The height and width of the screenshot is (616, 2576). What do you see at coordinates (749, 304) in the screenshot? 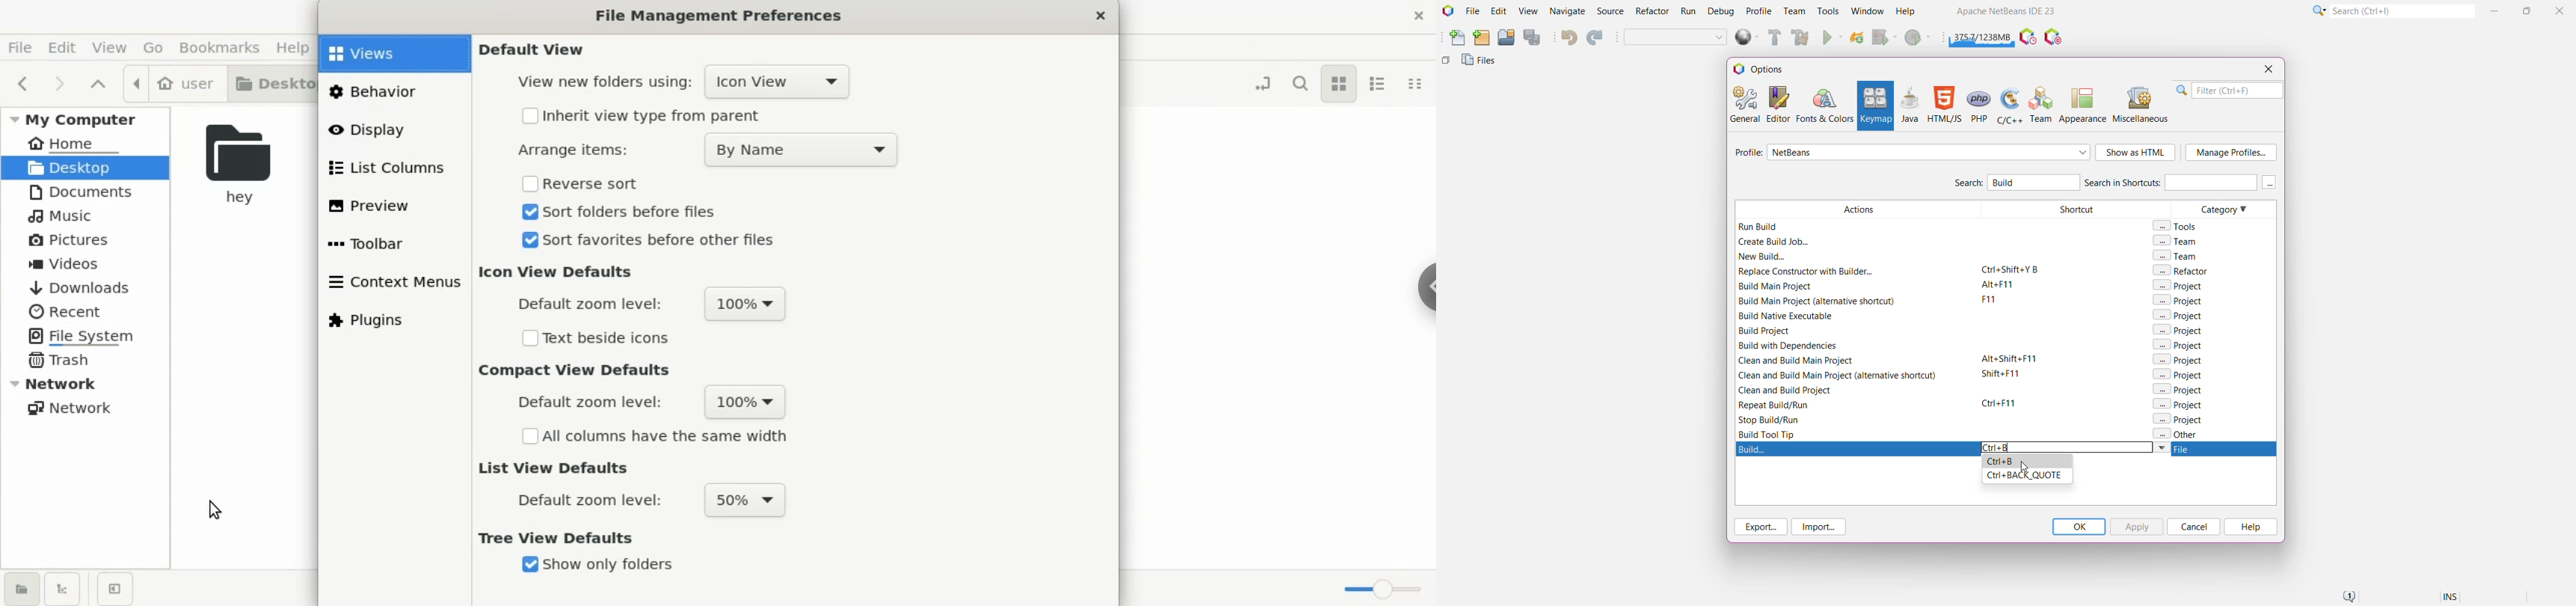
I see `100%` at bounding box center [749, 304].